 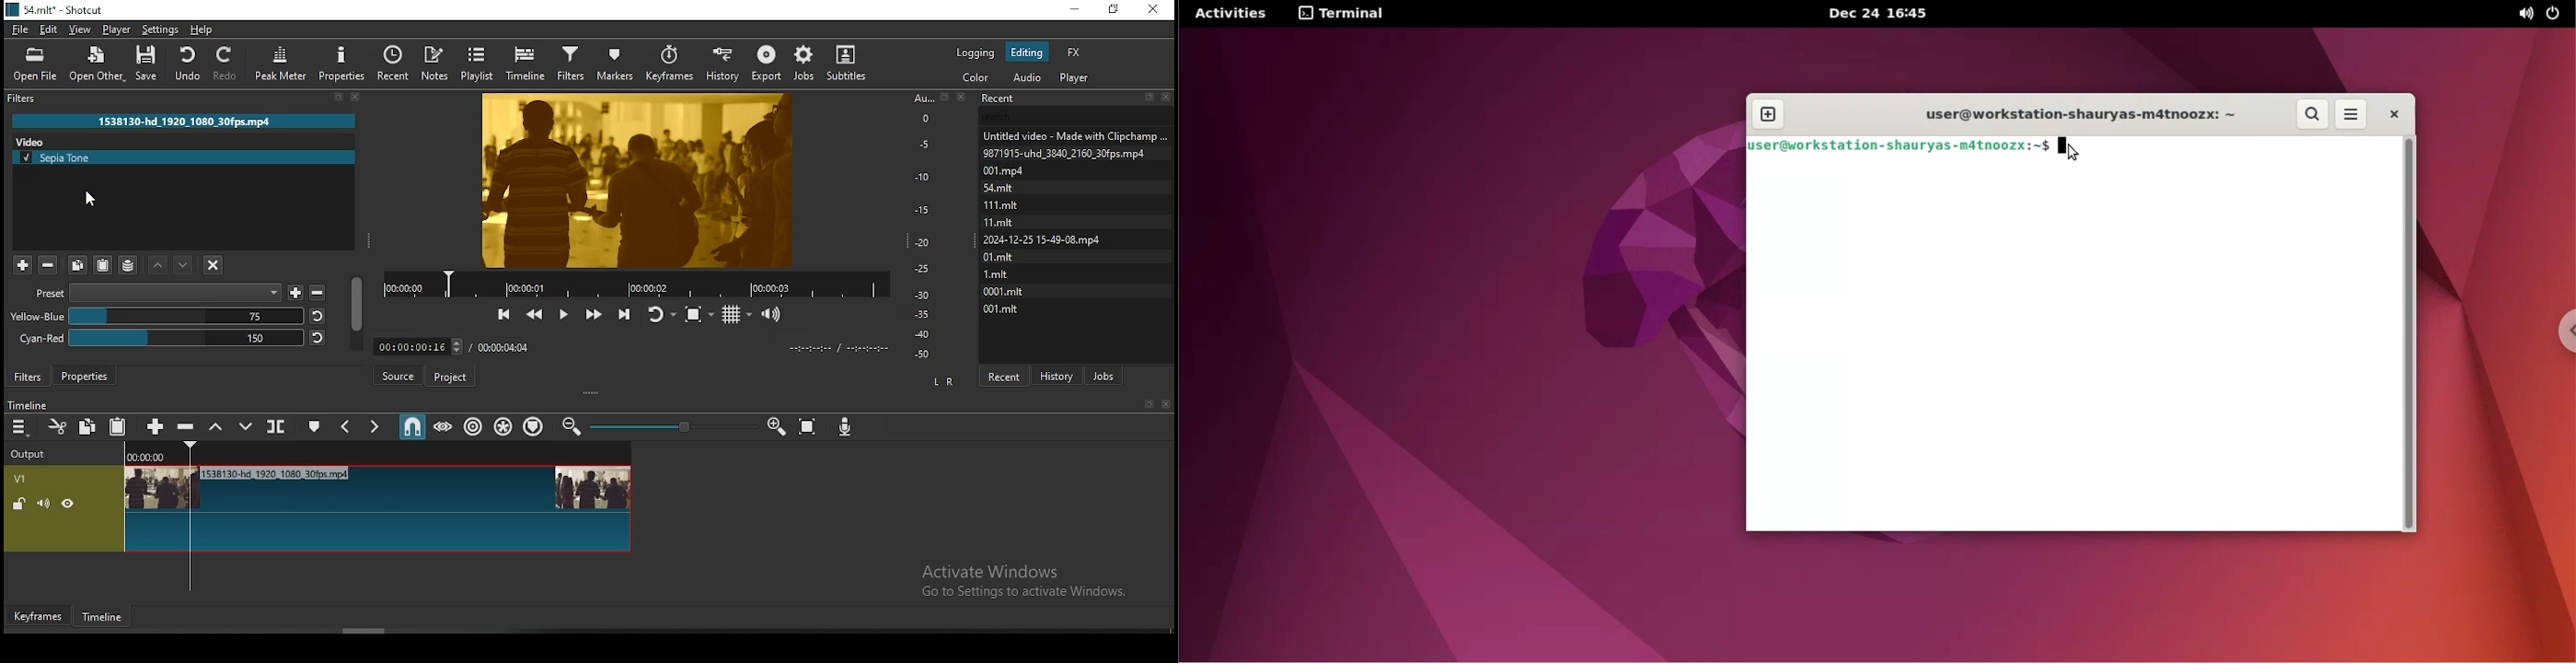 What do you see at coordinates (1002, 204) in the screenshot?
I see `111.Mmit` at bounding box center [1002, 204].